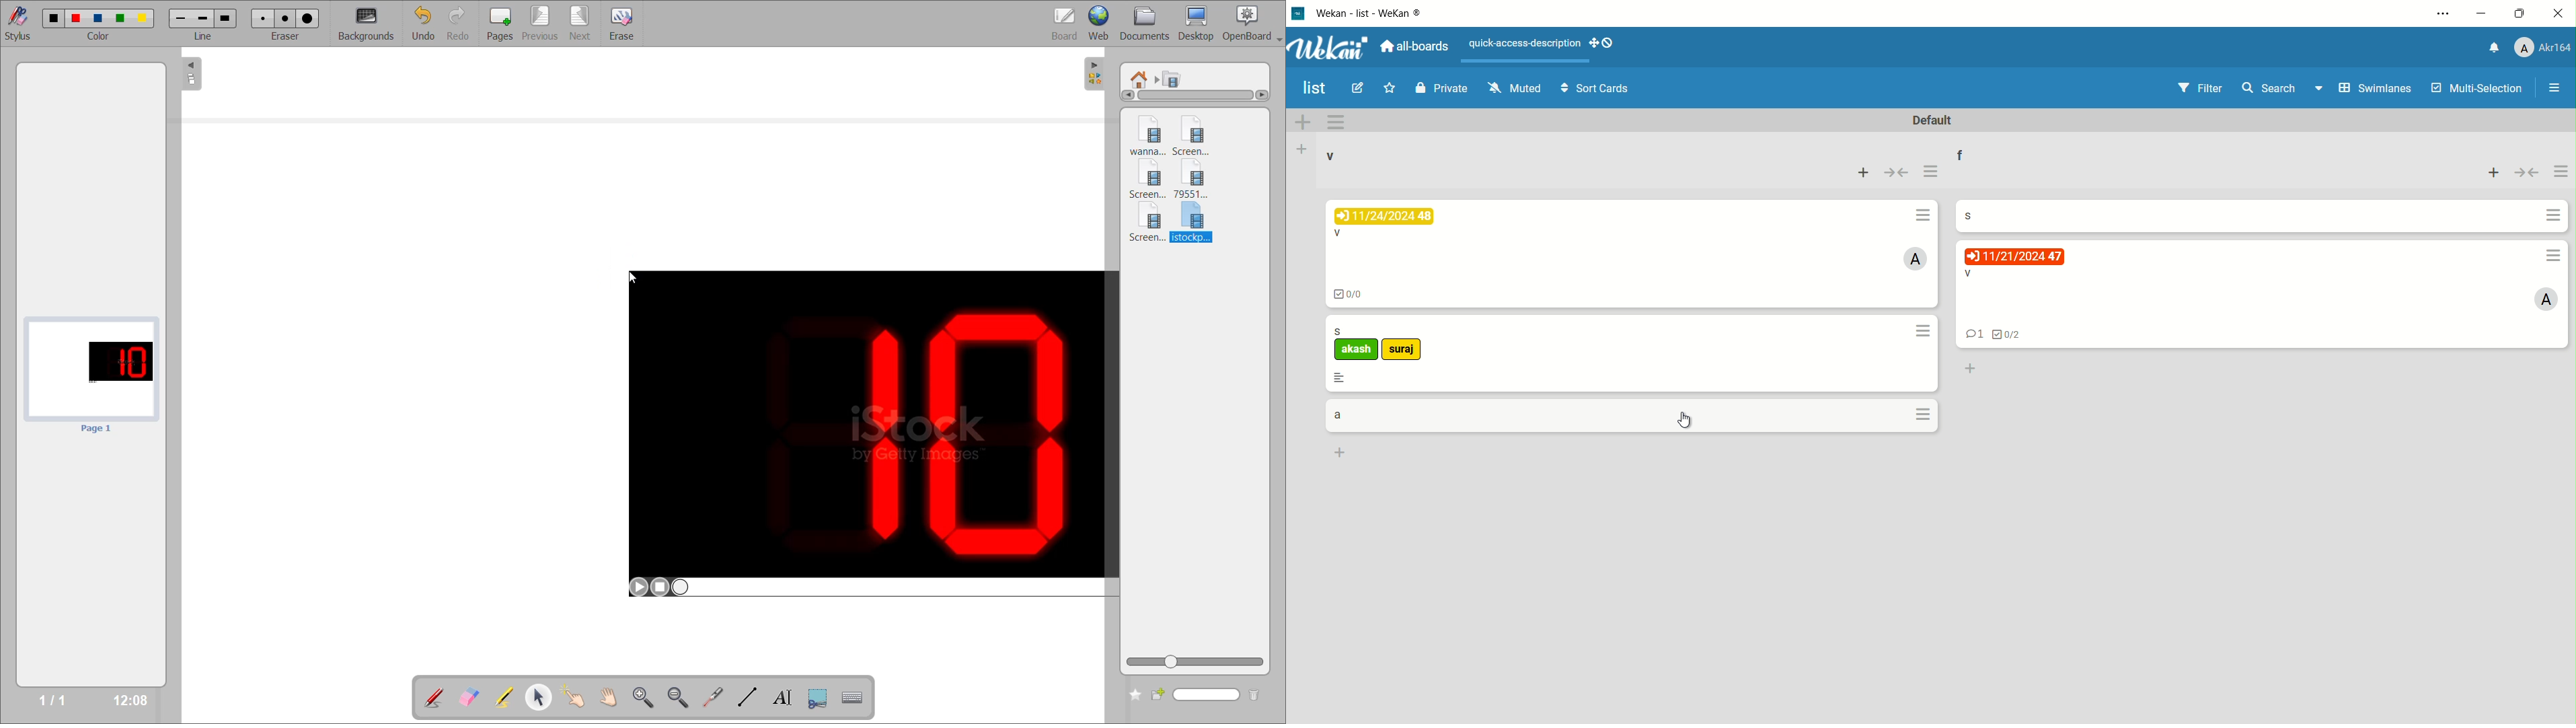 The height and width of the screenshot is (728, 2576). What do you see at coordinates (716, 697) in the screenshot?
I see `virtual laser pointer` at bounding box center [716, 697].